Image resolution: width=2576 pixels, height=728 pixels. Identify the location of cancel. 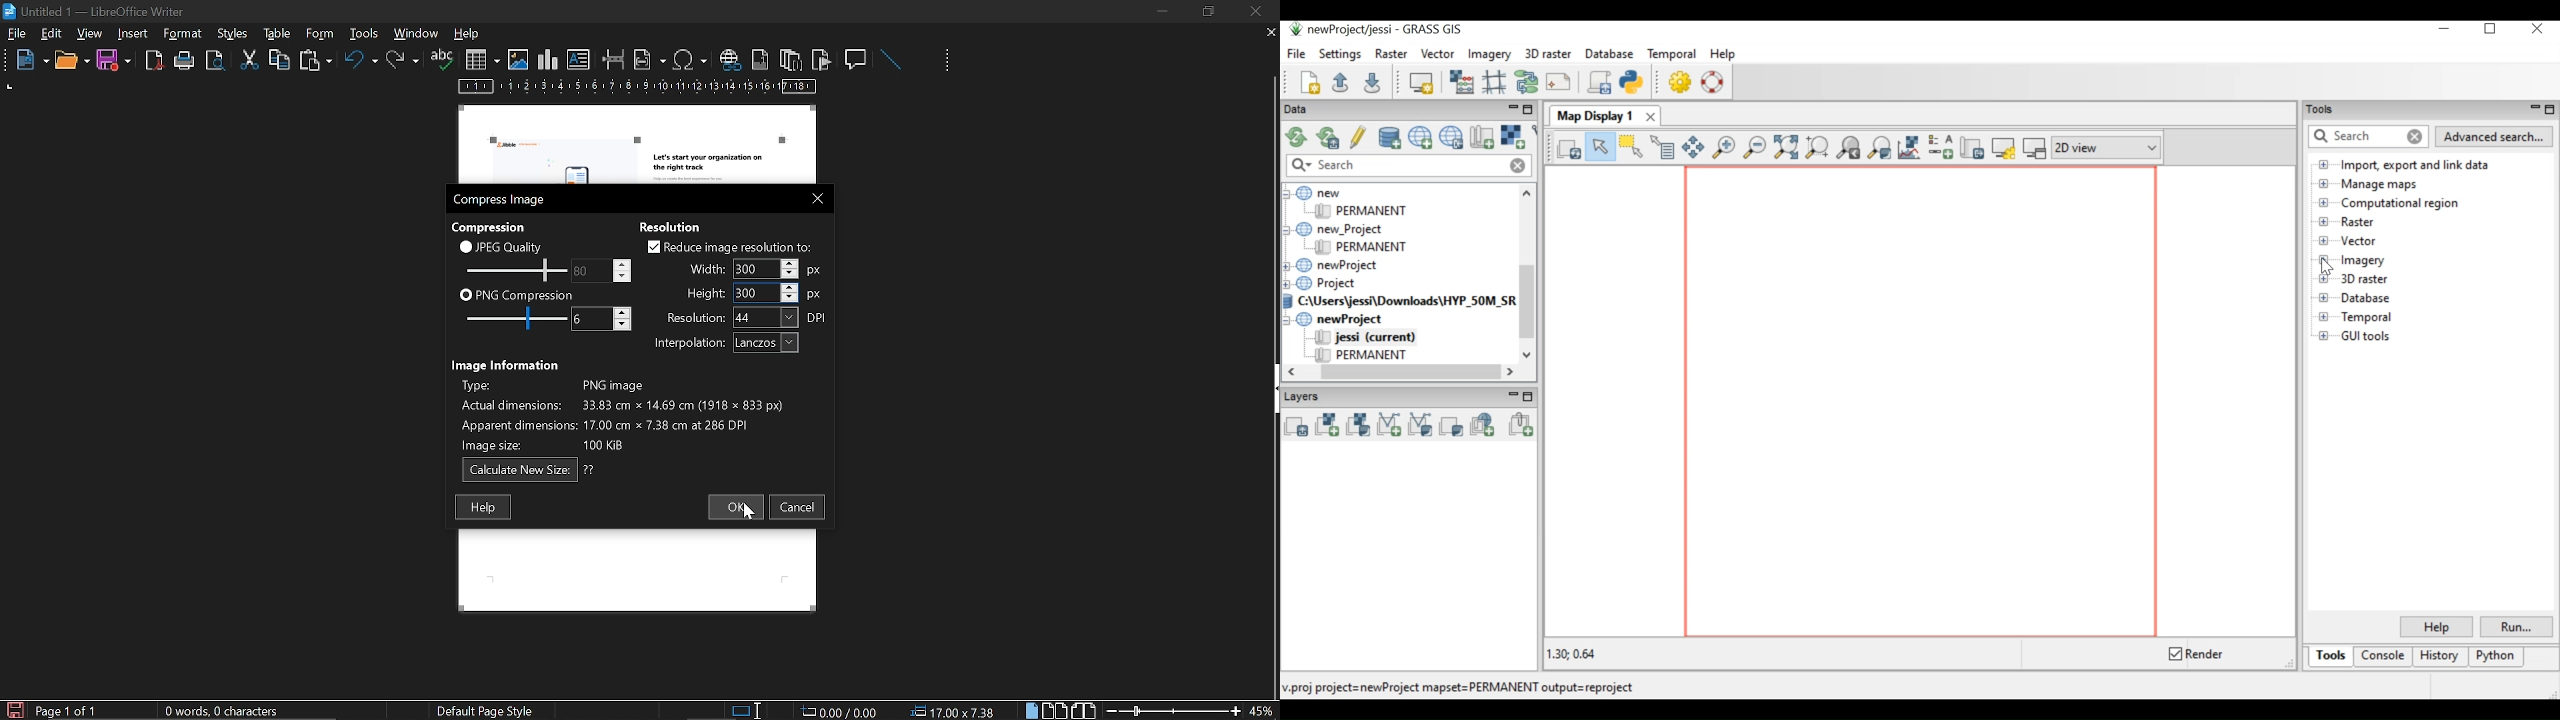
(798, 507).